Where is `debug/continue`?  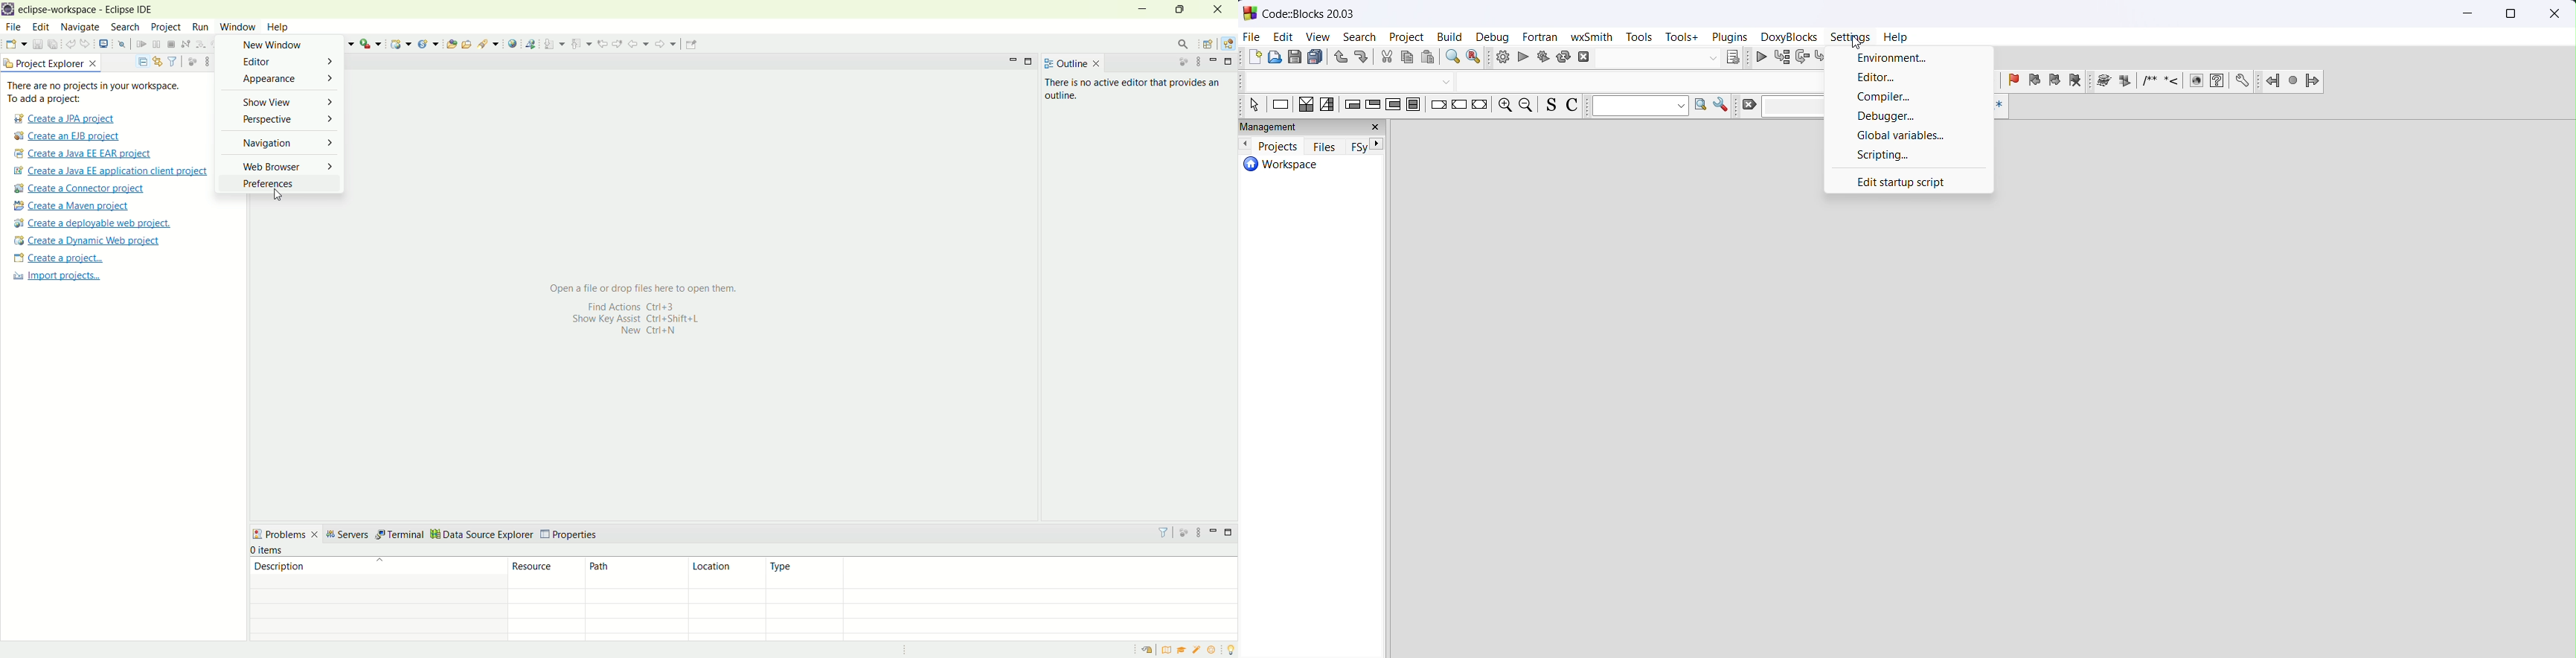
debug/continue is located at coordinates (1763, 58).